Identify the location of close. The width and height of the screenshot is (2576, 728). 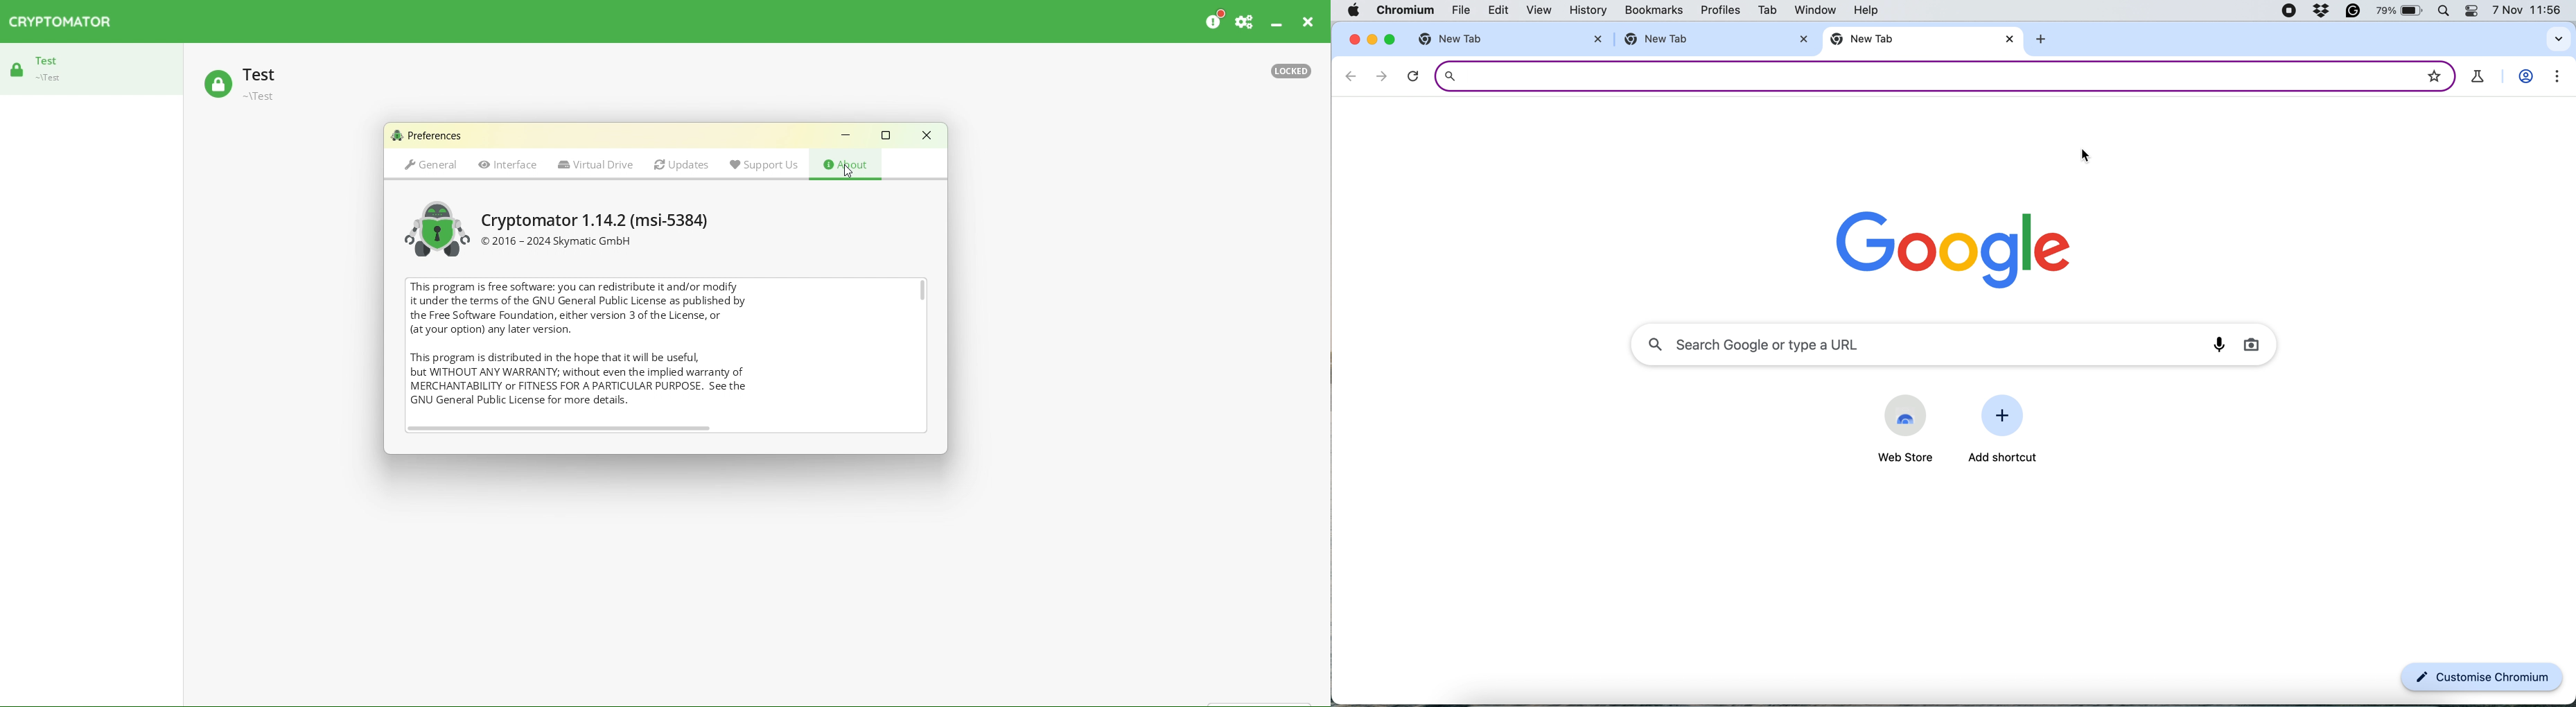
(1595, 39).